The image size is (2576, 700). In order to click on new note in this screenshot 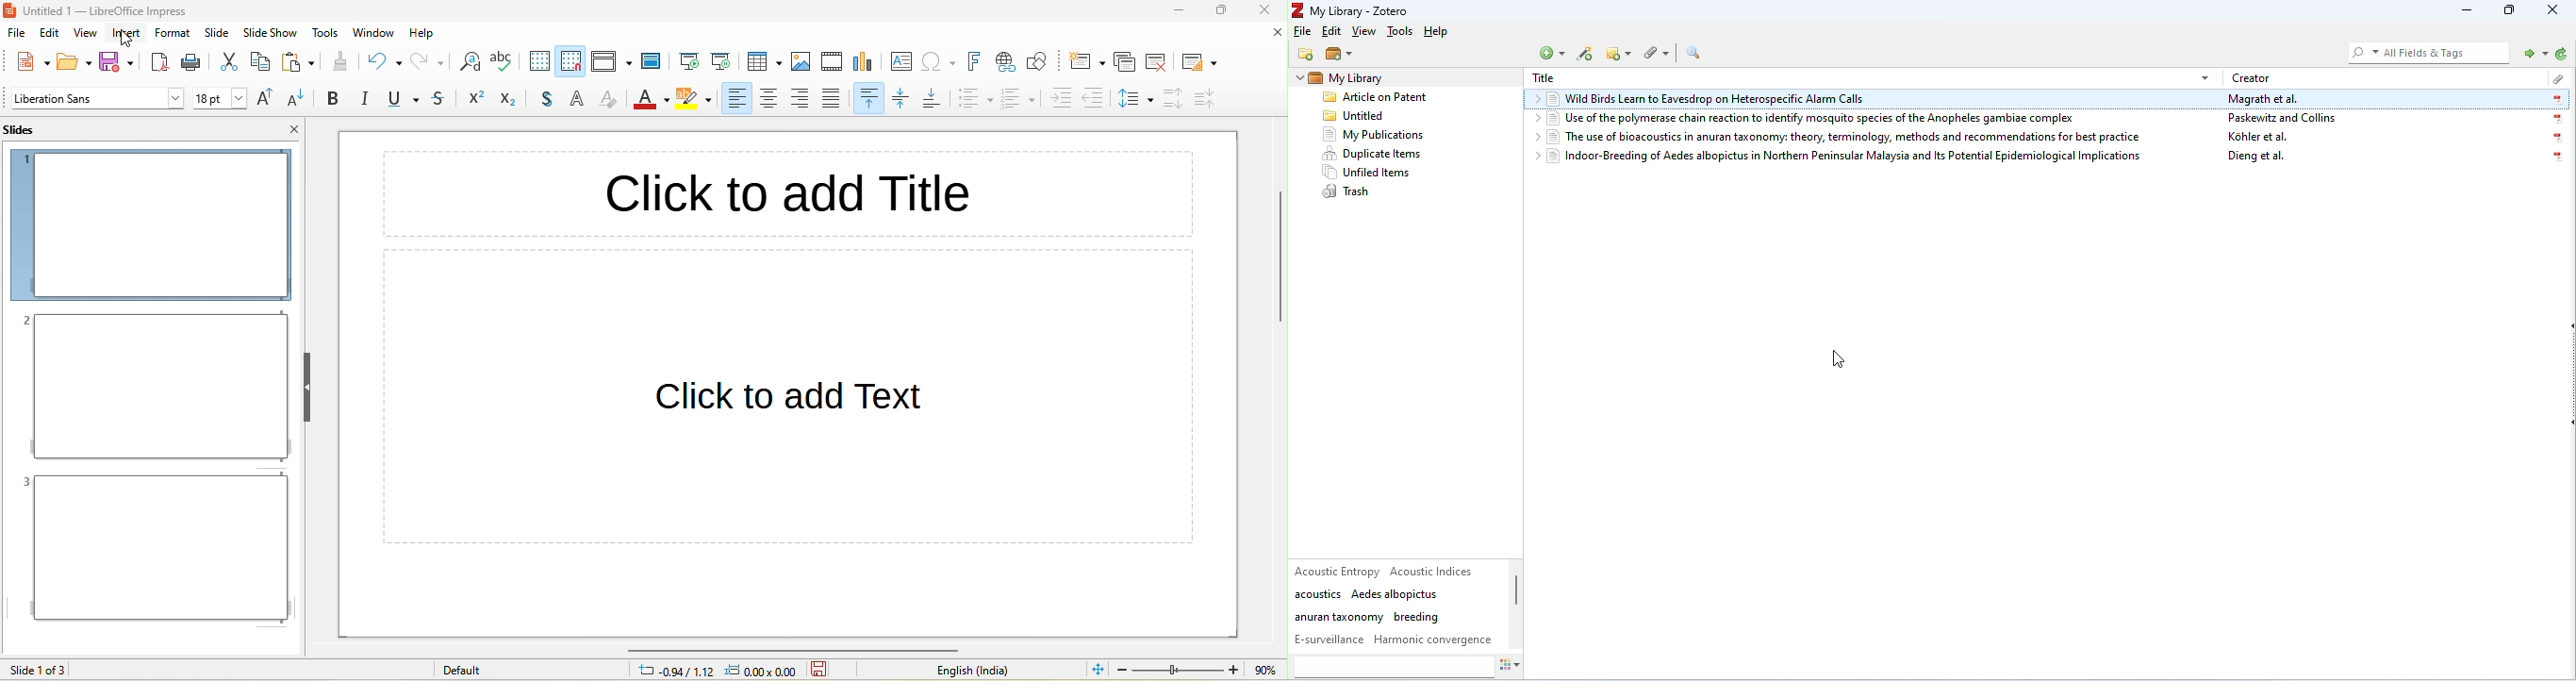, I will do `click(1618, 53)`.